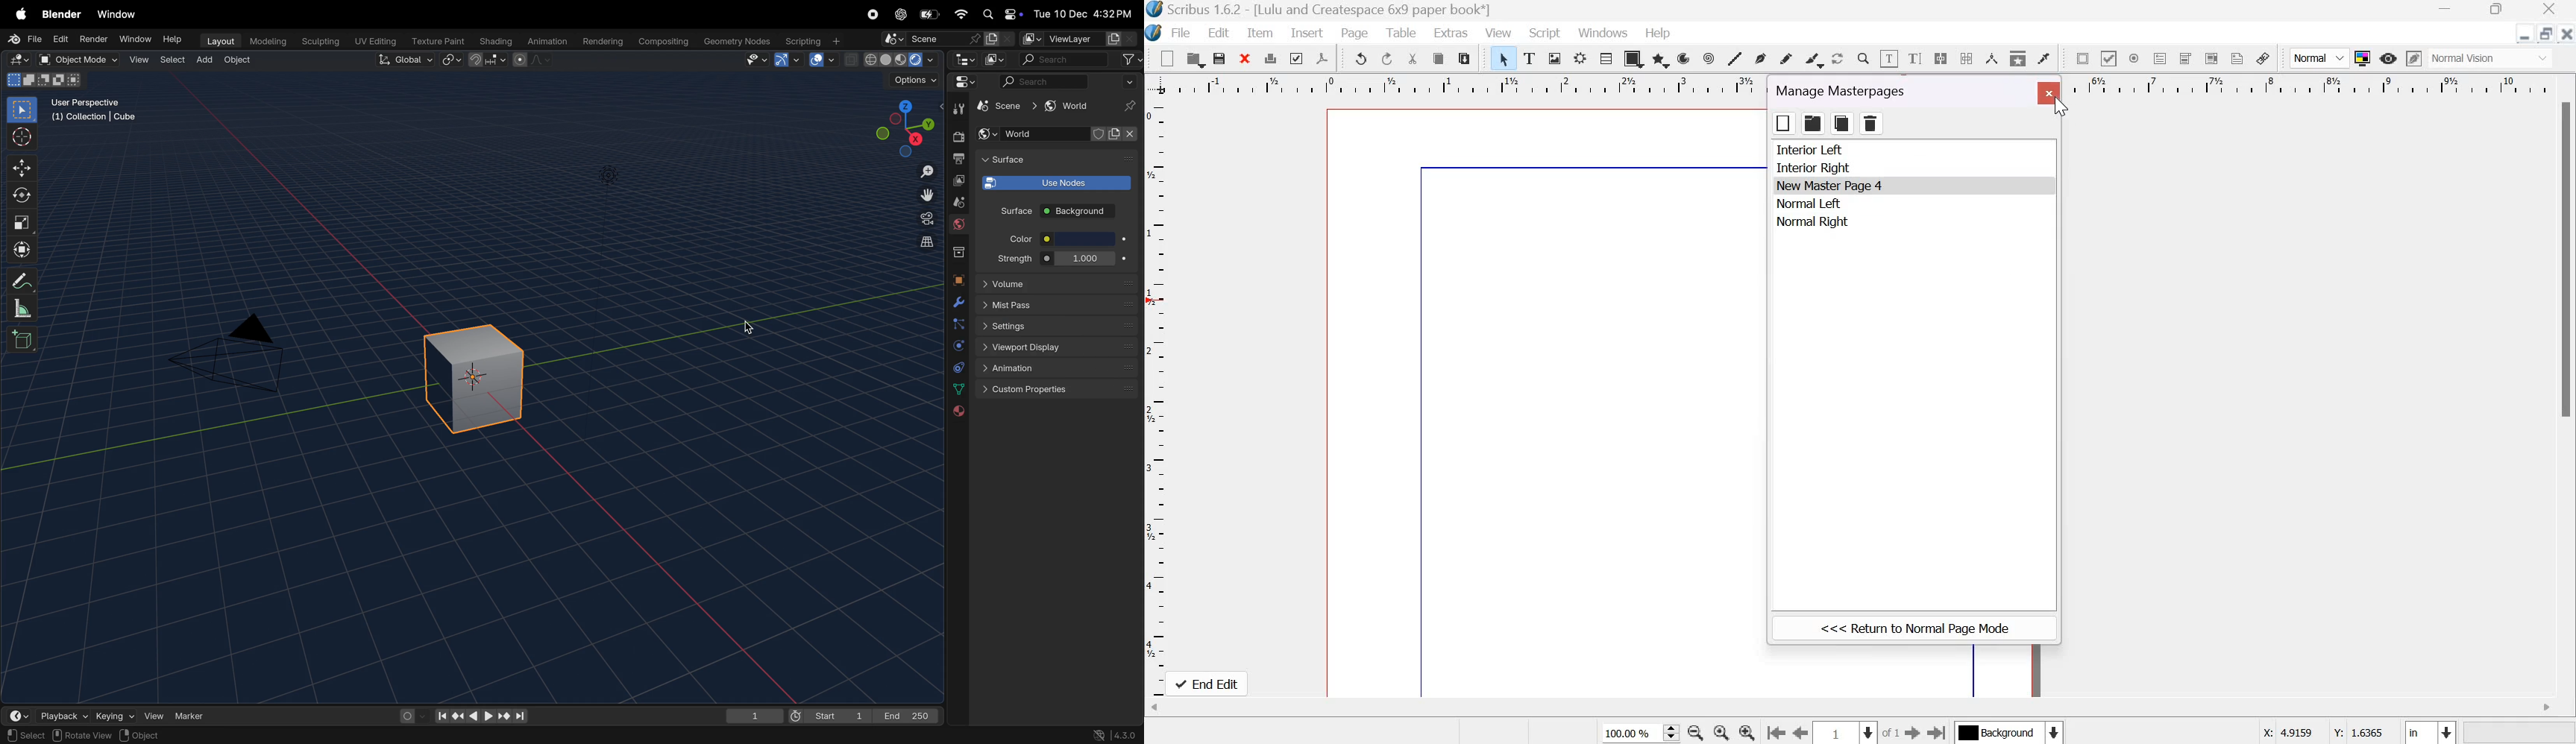 The image size is (2576, 756). I want to click on vertical scale, so click(1159, 396).